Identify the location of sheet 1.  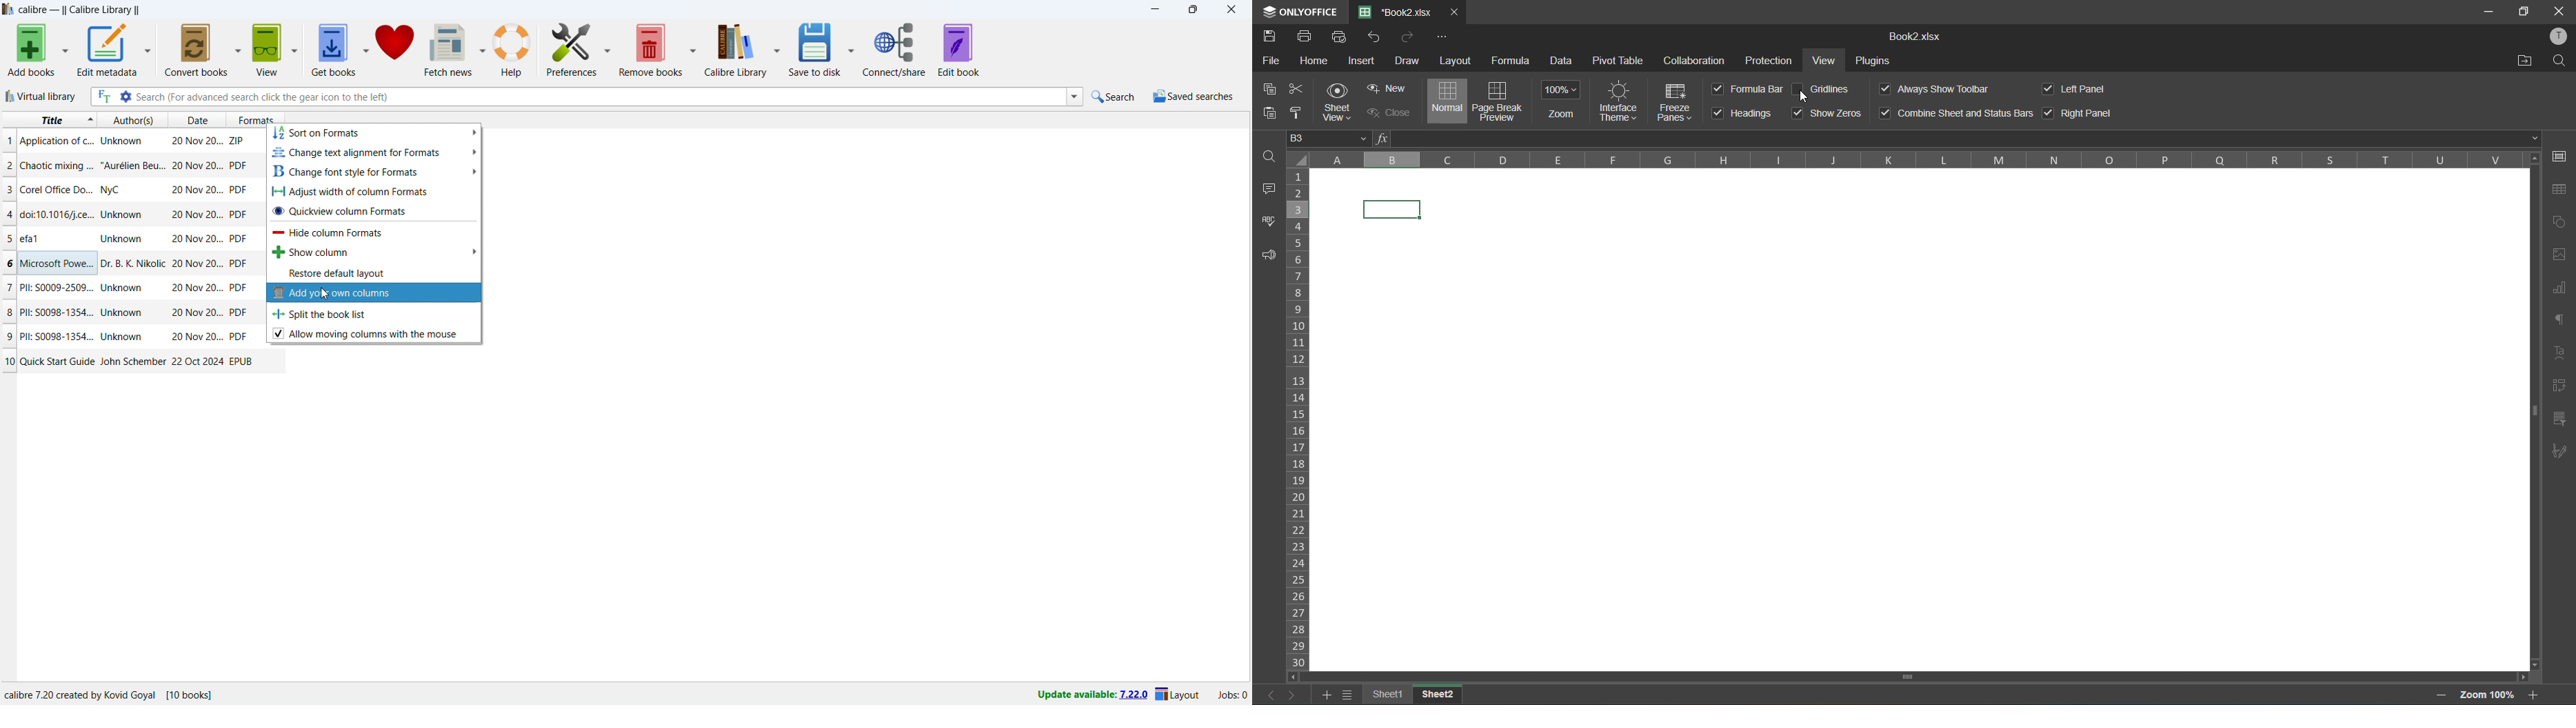
(1389, 695).